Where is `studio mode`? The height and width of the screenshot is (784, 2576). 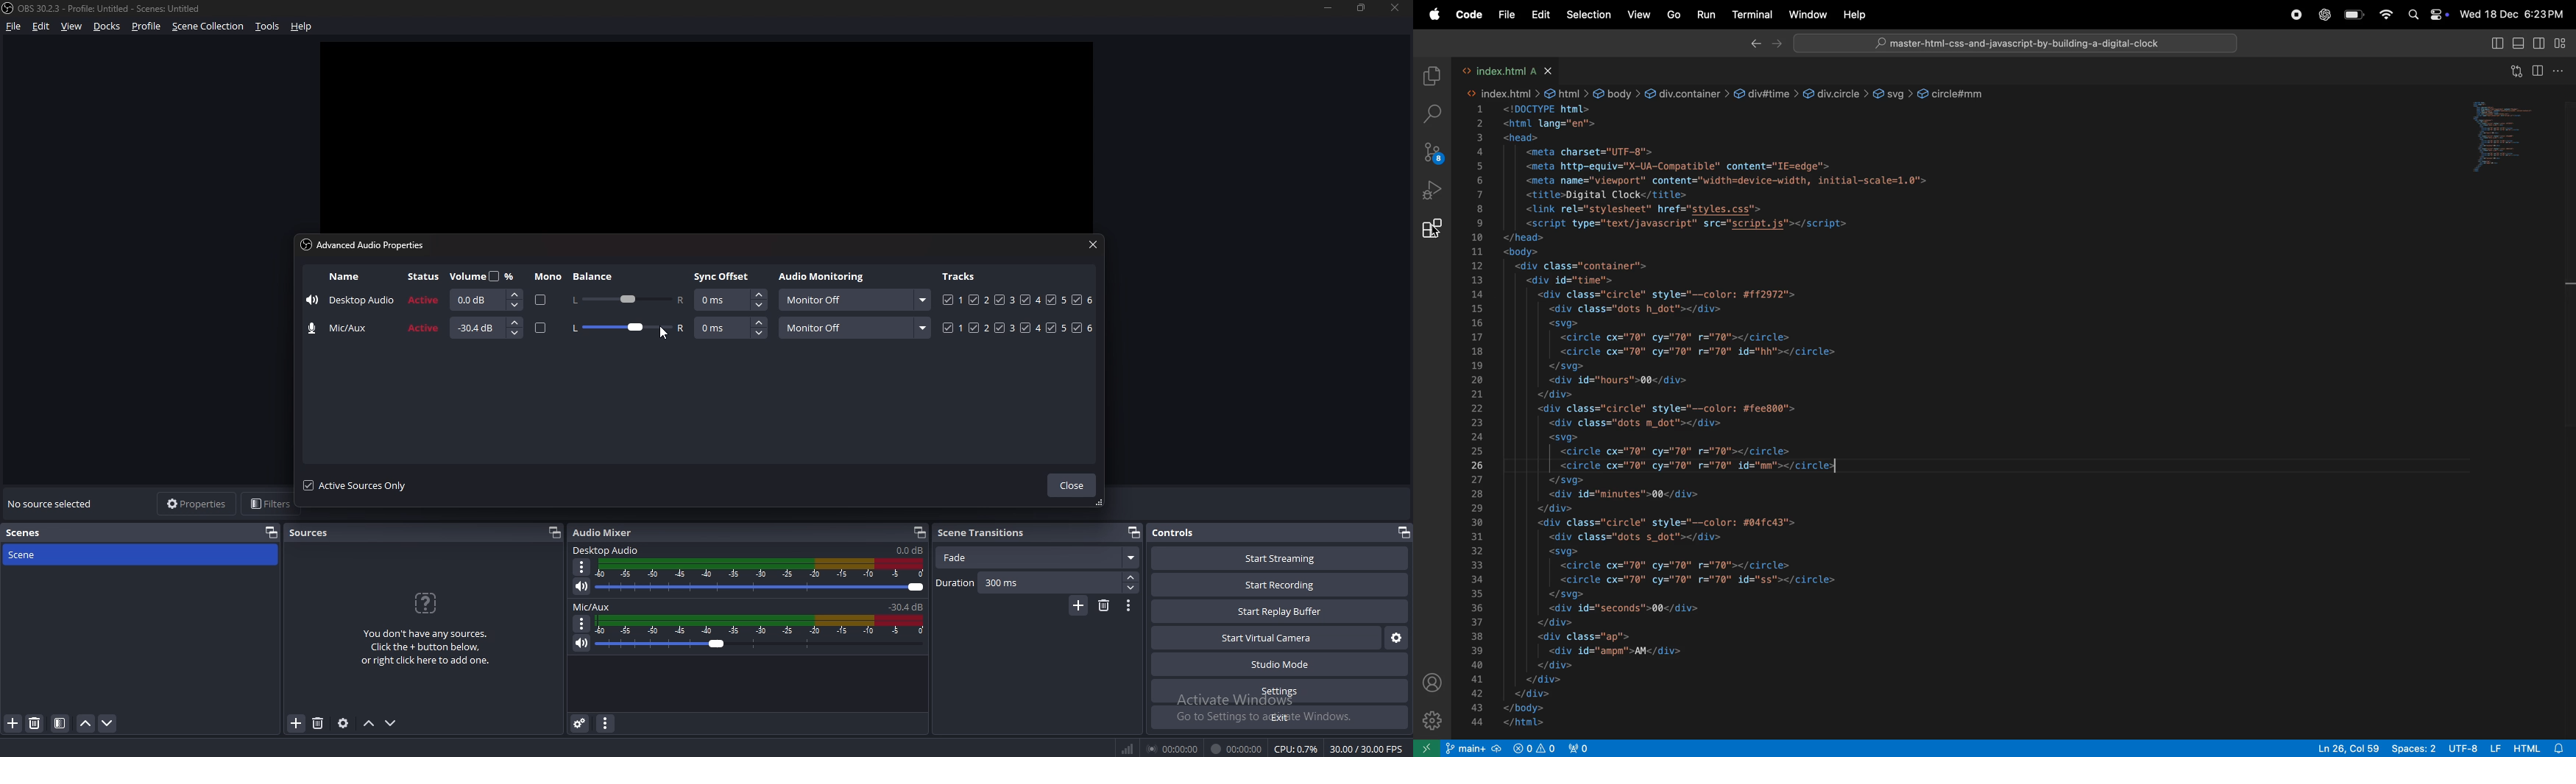 studio mode is located at coordinates (1278, 664).